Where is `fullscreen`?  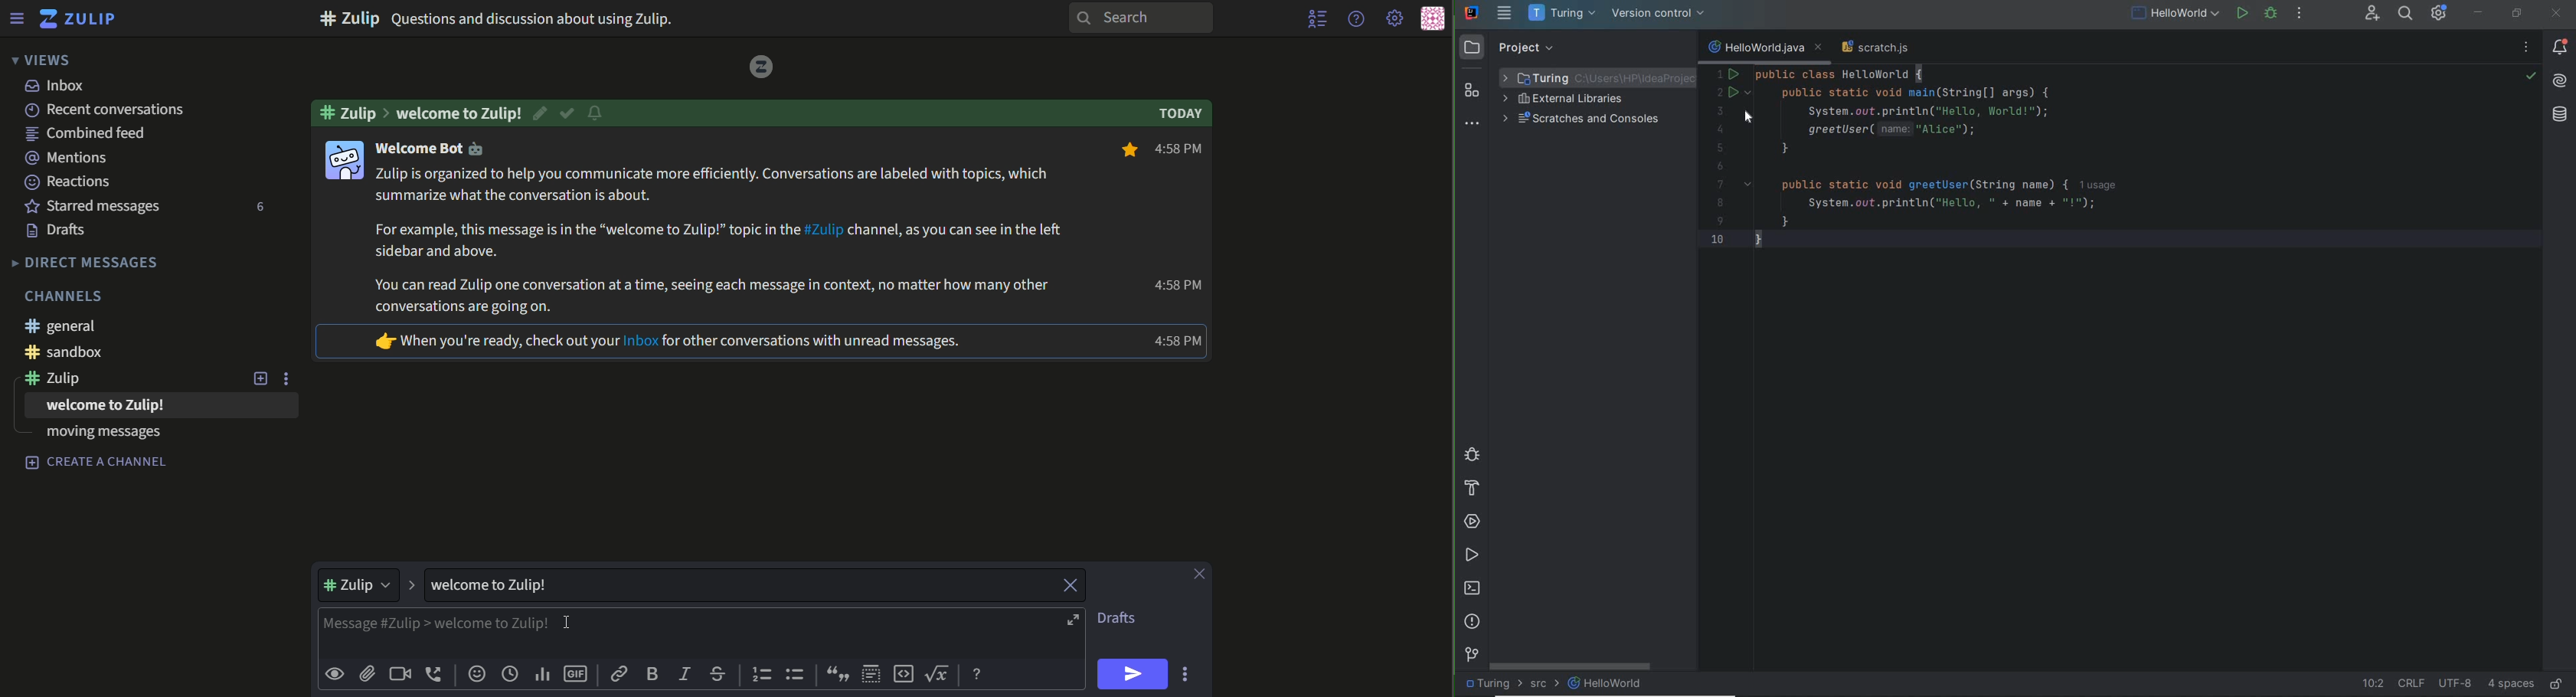 fullscreen is located at coordinates (1075, 620).